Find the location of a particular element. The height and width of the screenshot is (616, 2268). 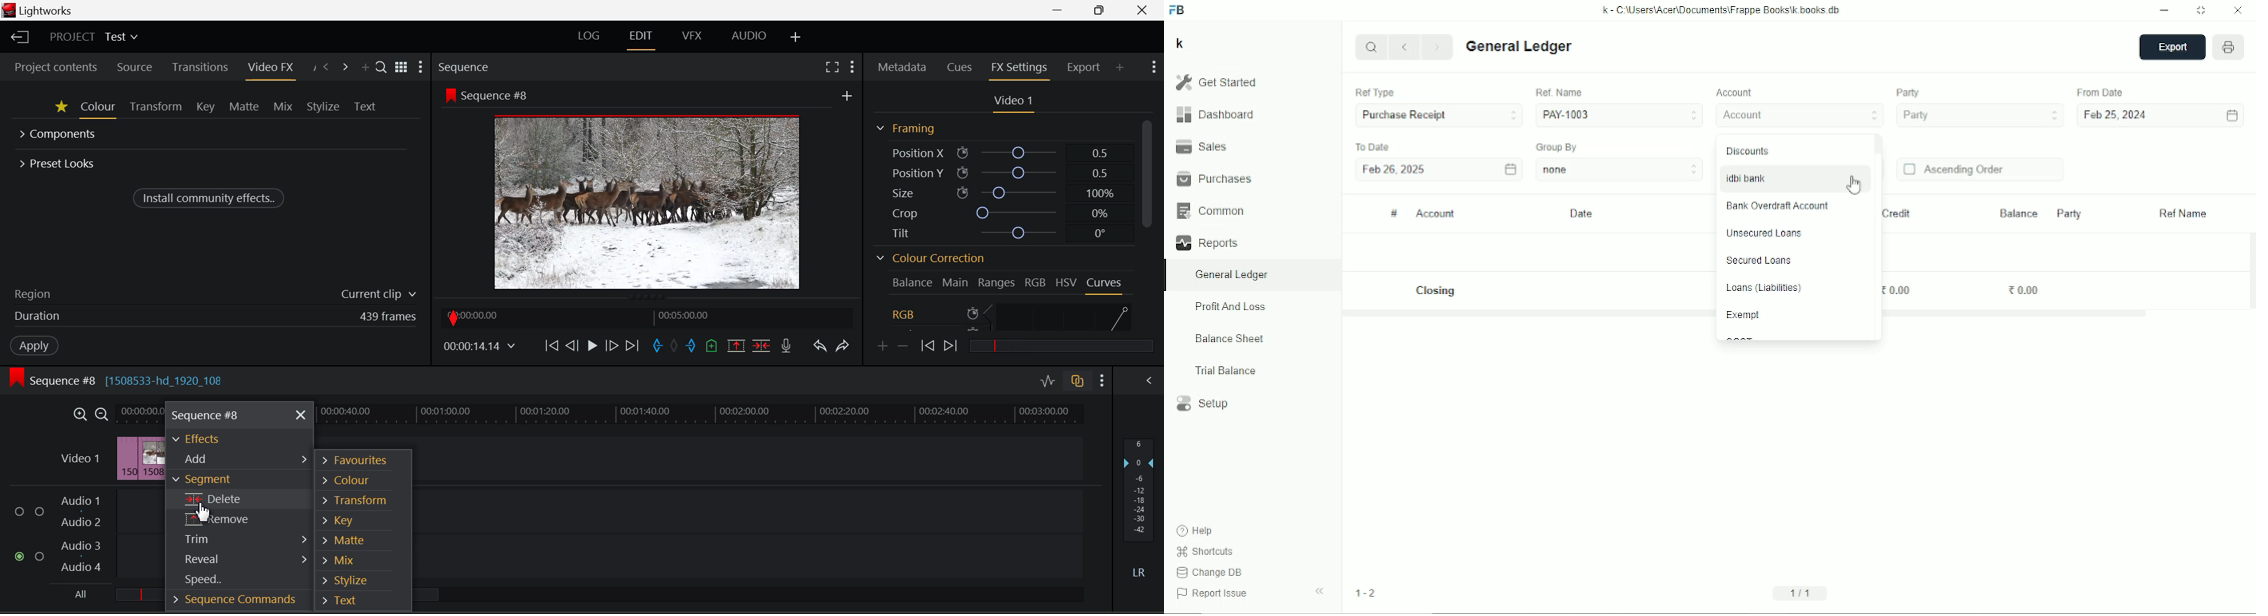

Lightworks is located at coordinates (49, 10).